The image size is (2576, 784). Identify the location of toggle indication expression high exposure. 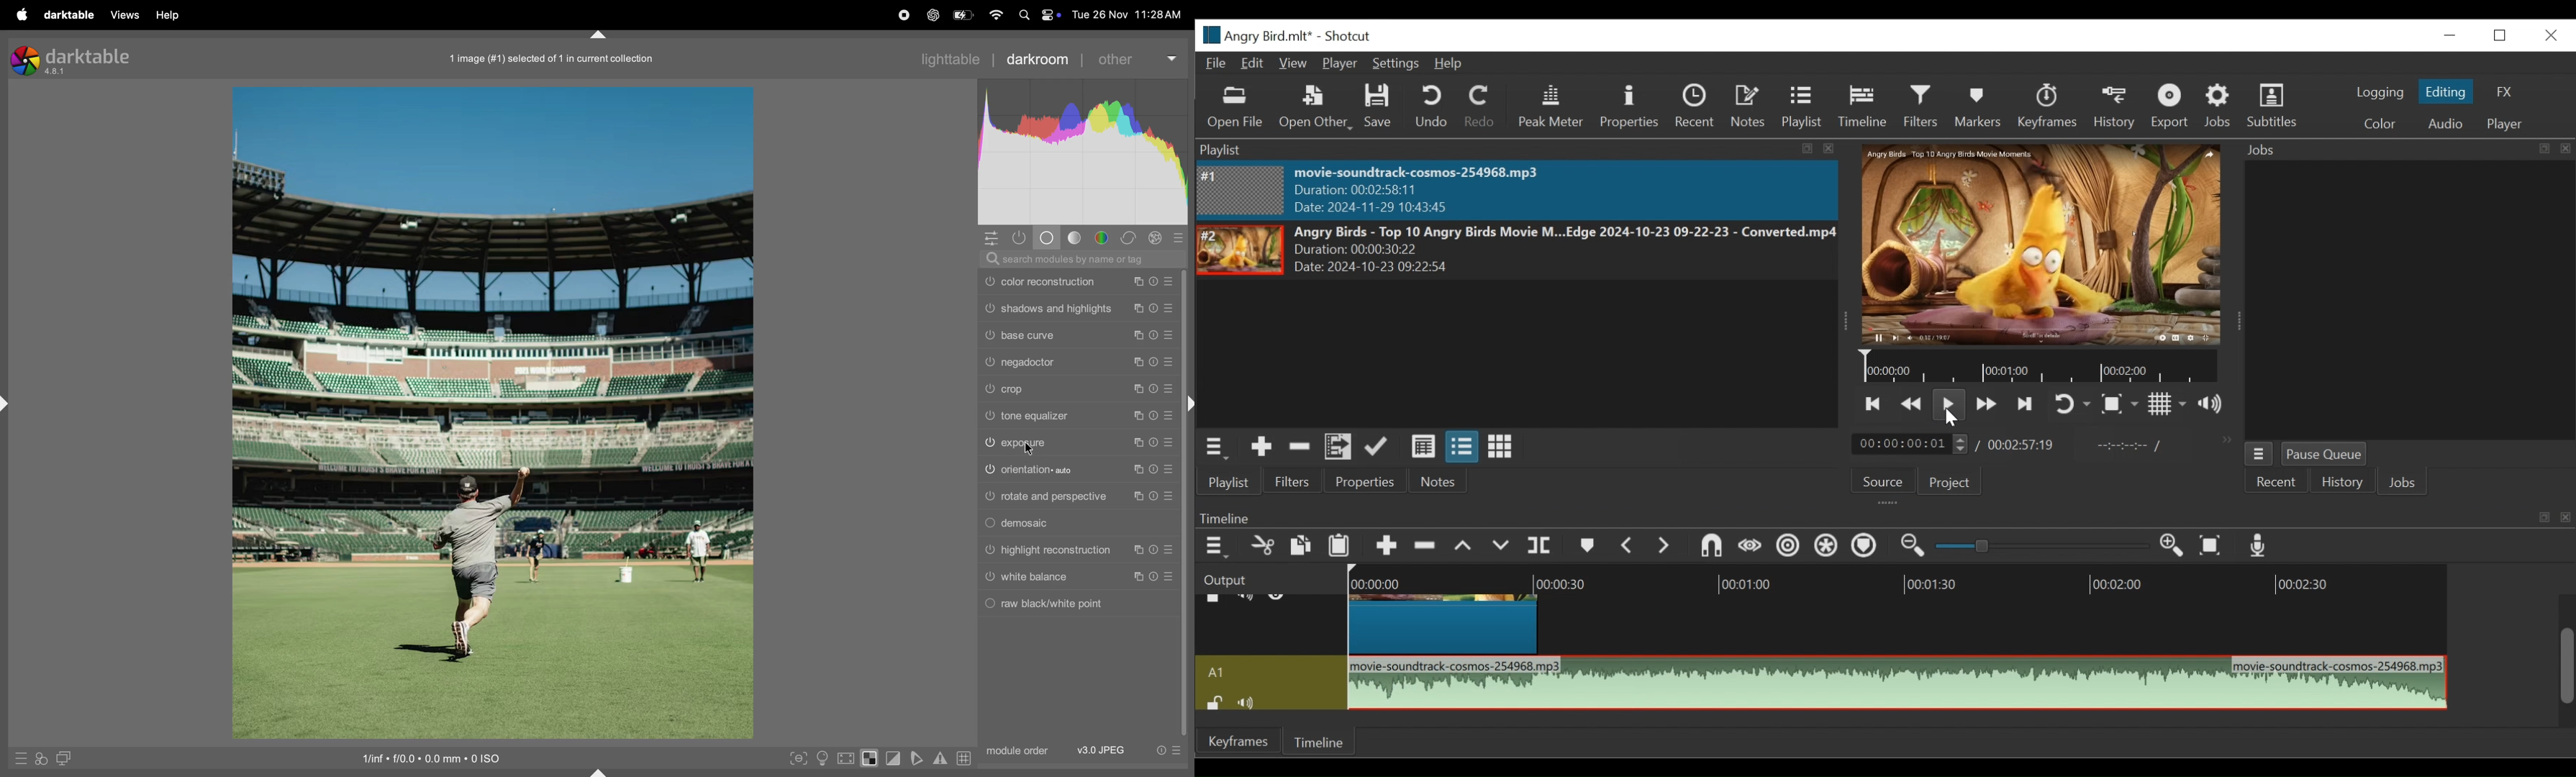
(871, 758).